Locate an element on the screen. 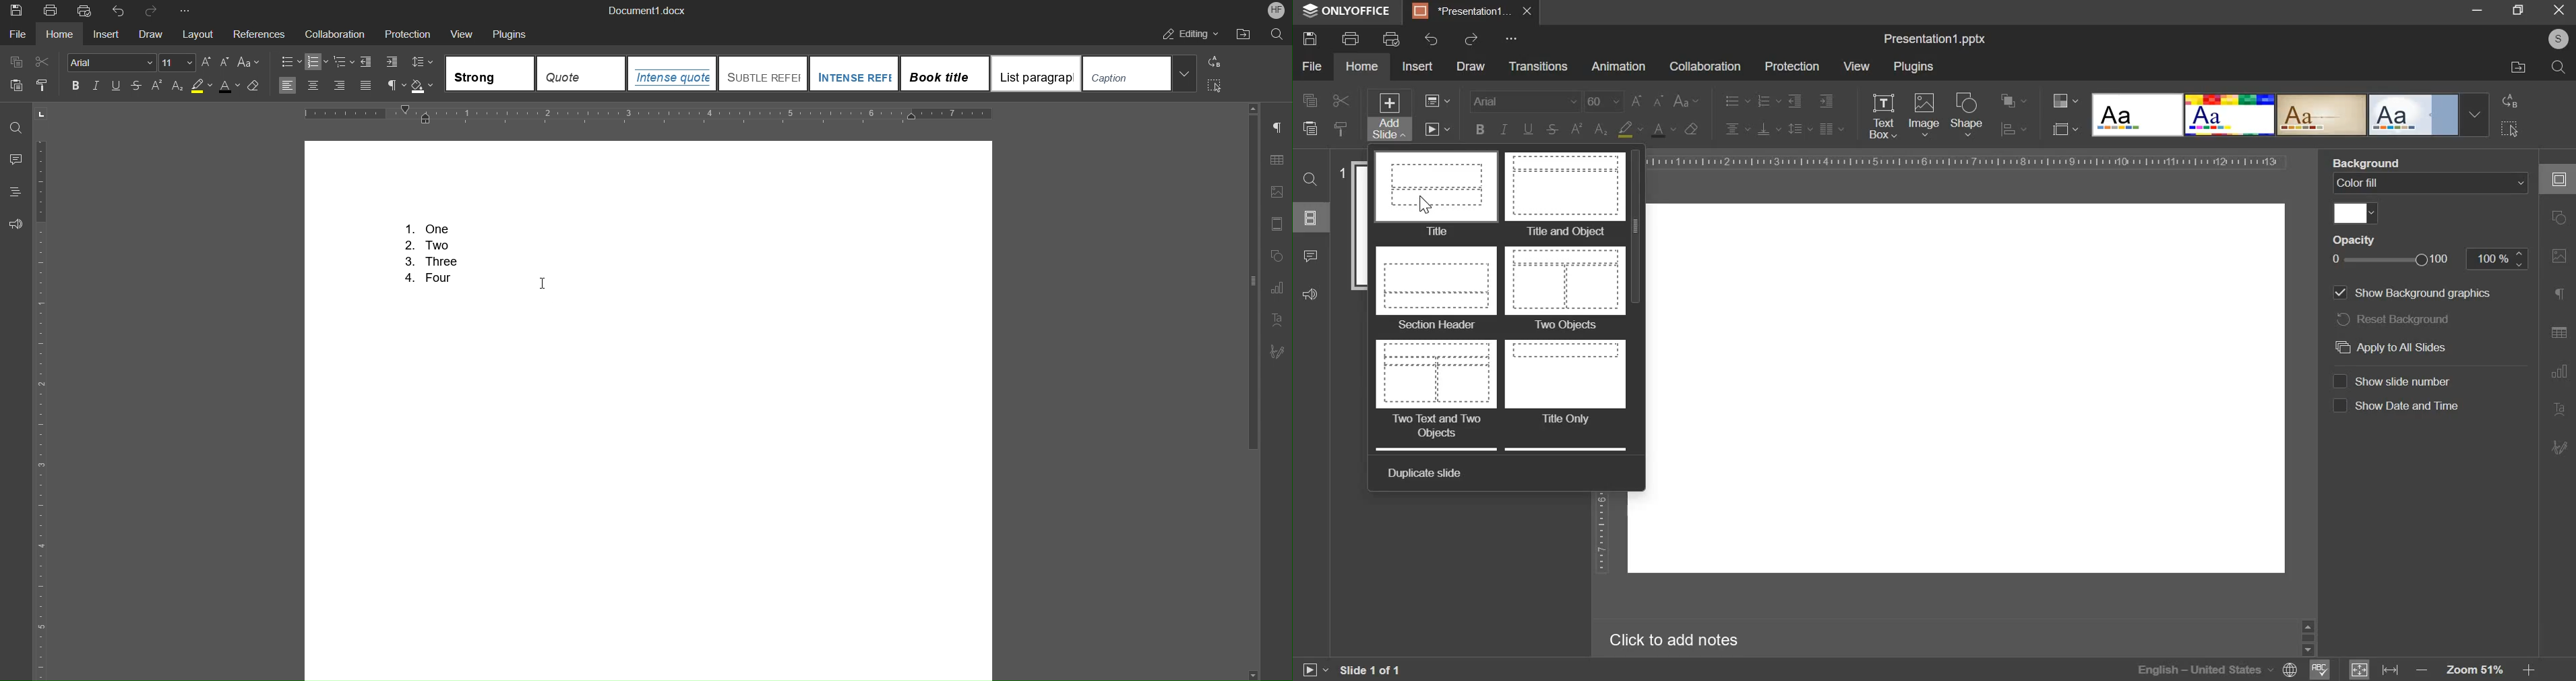  protection is located at coordinates (1792, 66).